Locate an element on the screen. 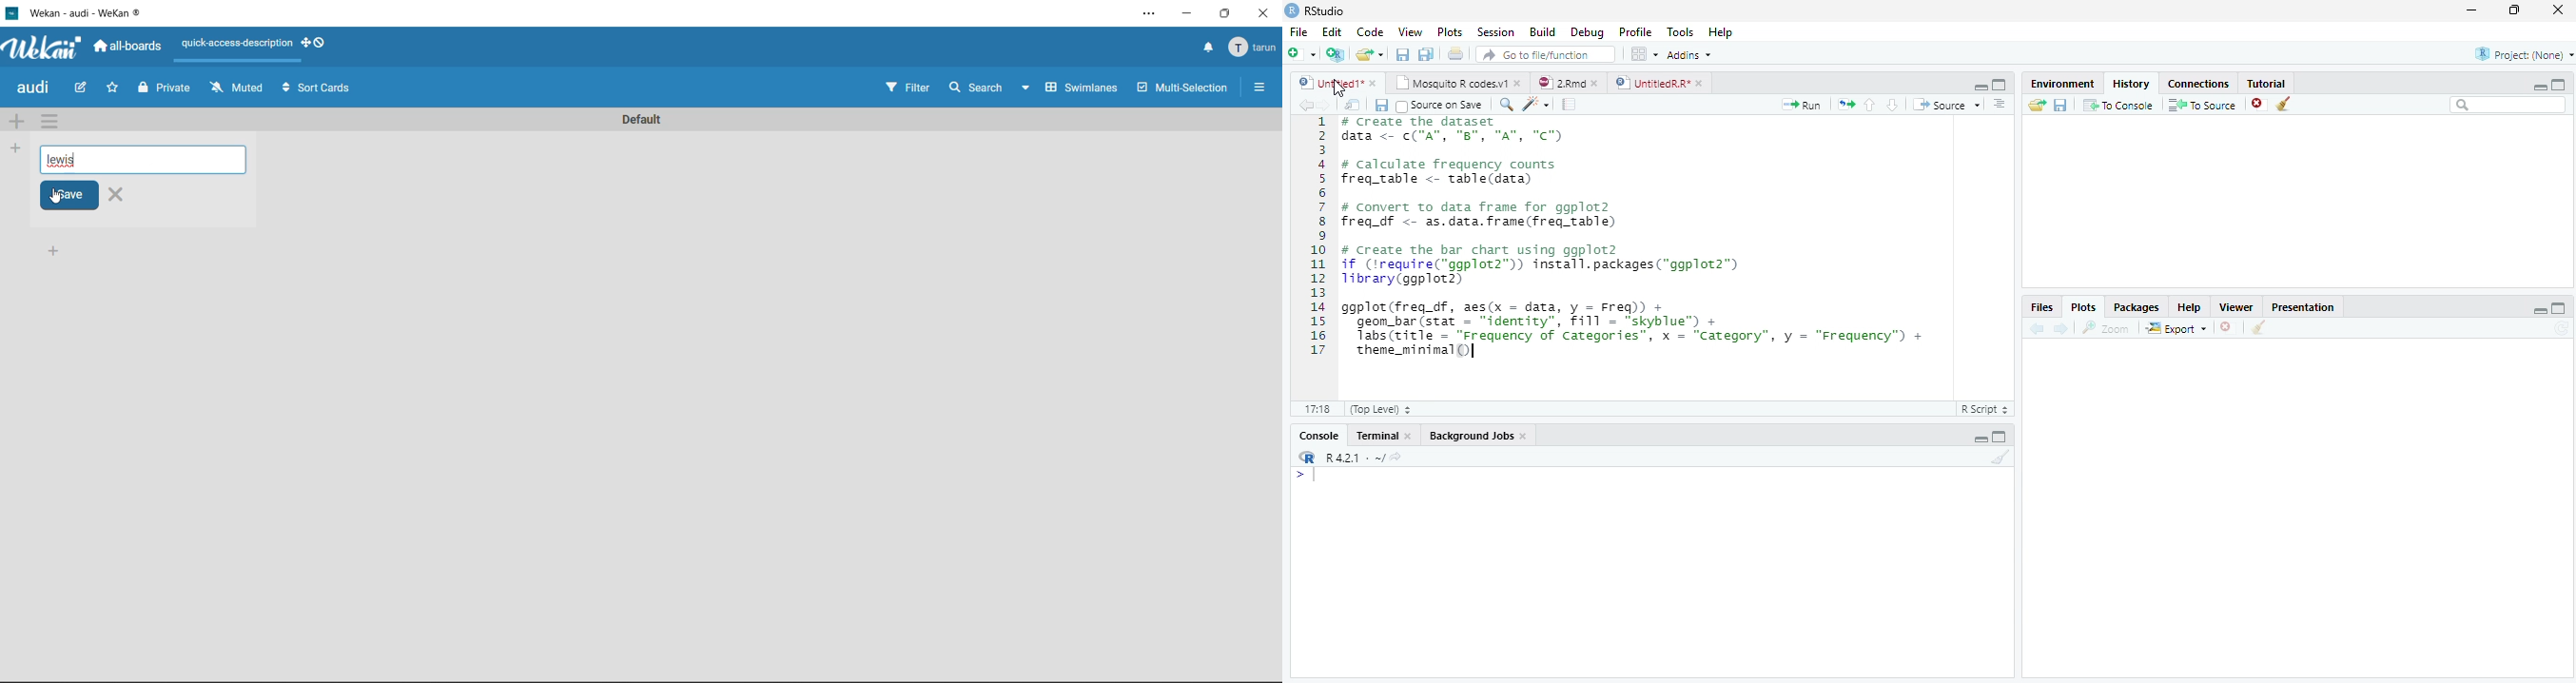  R Script is located at coordinates (1986, 410).